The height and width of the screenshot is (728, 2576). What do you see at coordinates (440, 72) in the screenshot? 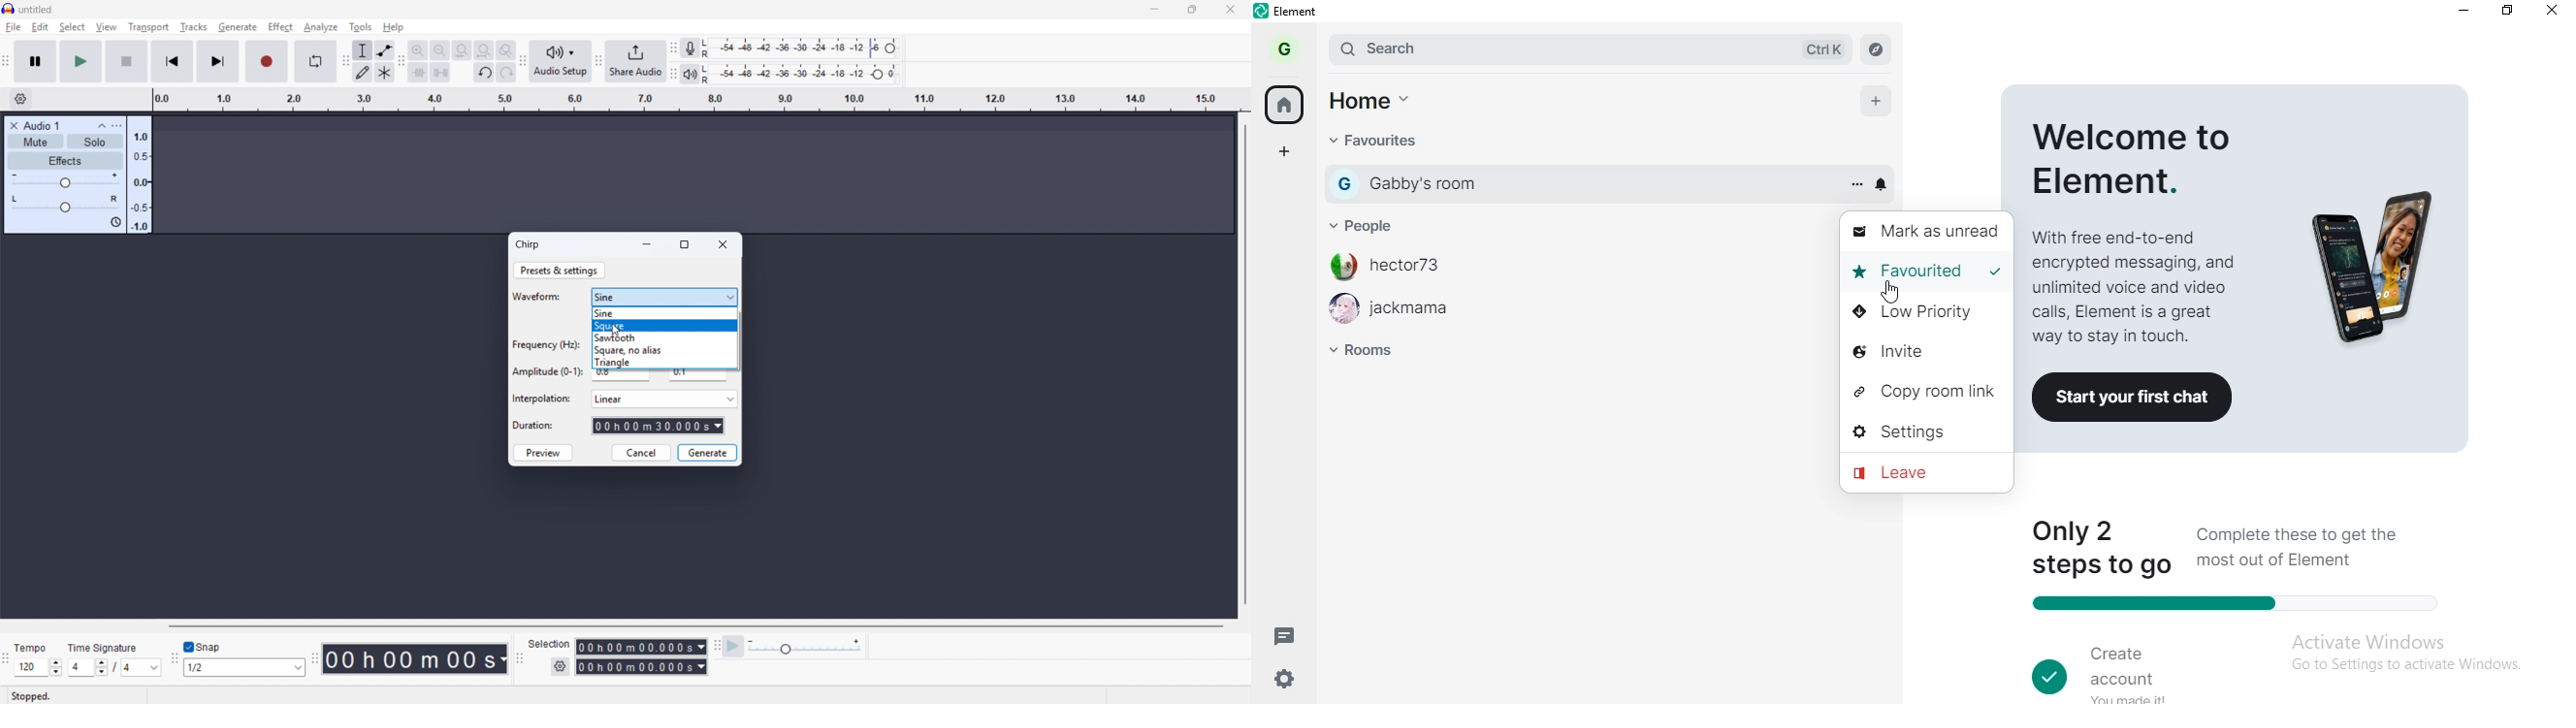
I see `Silence audio selection ` at bounding box center [440, 72].